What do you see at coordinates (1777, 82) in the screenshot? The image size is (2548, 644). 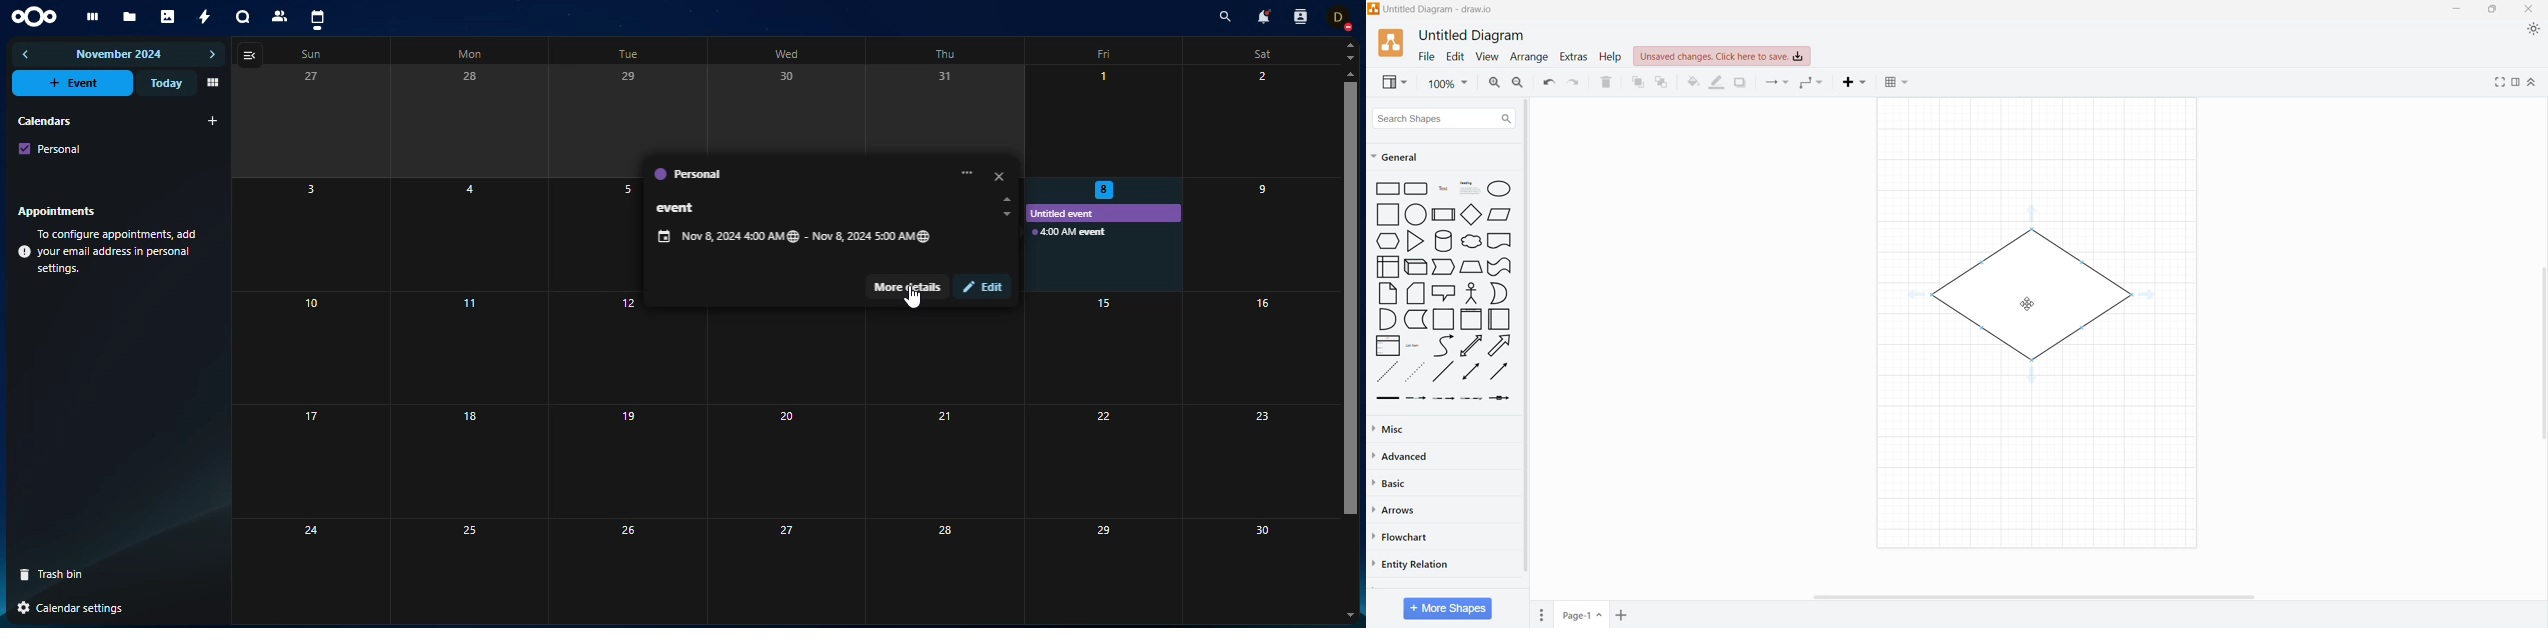 I see `Connection` at bounding box center [1777, 82].